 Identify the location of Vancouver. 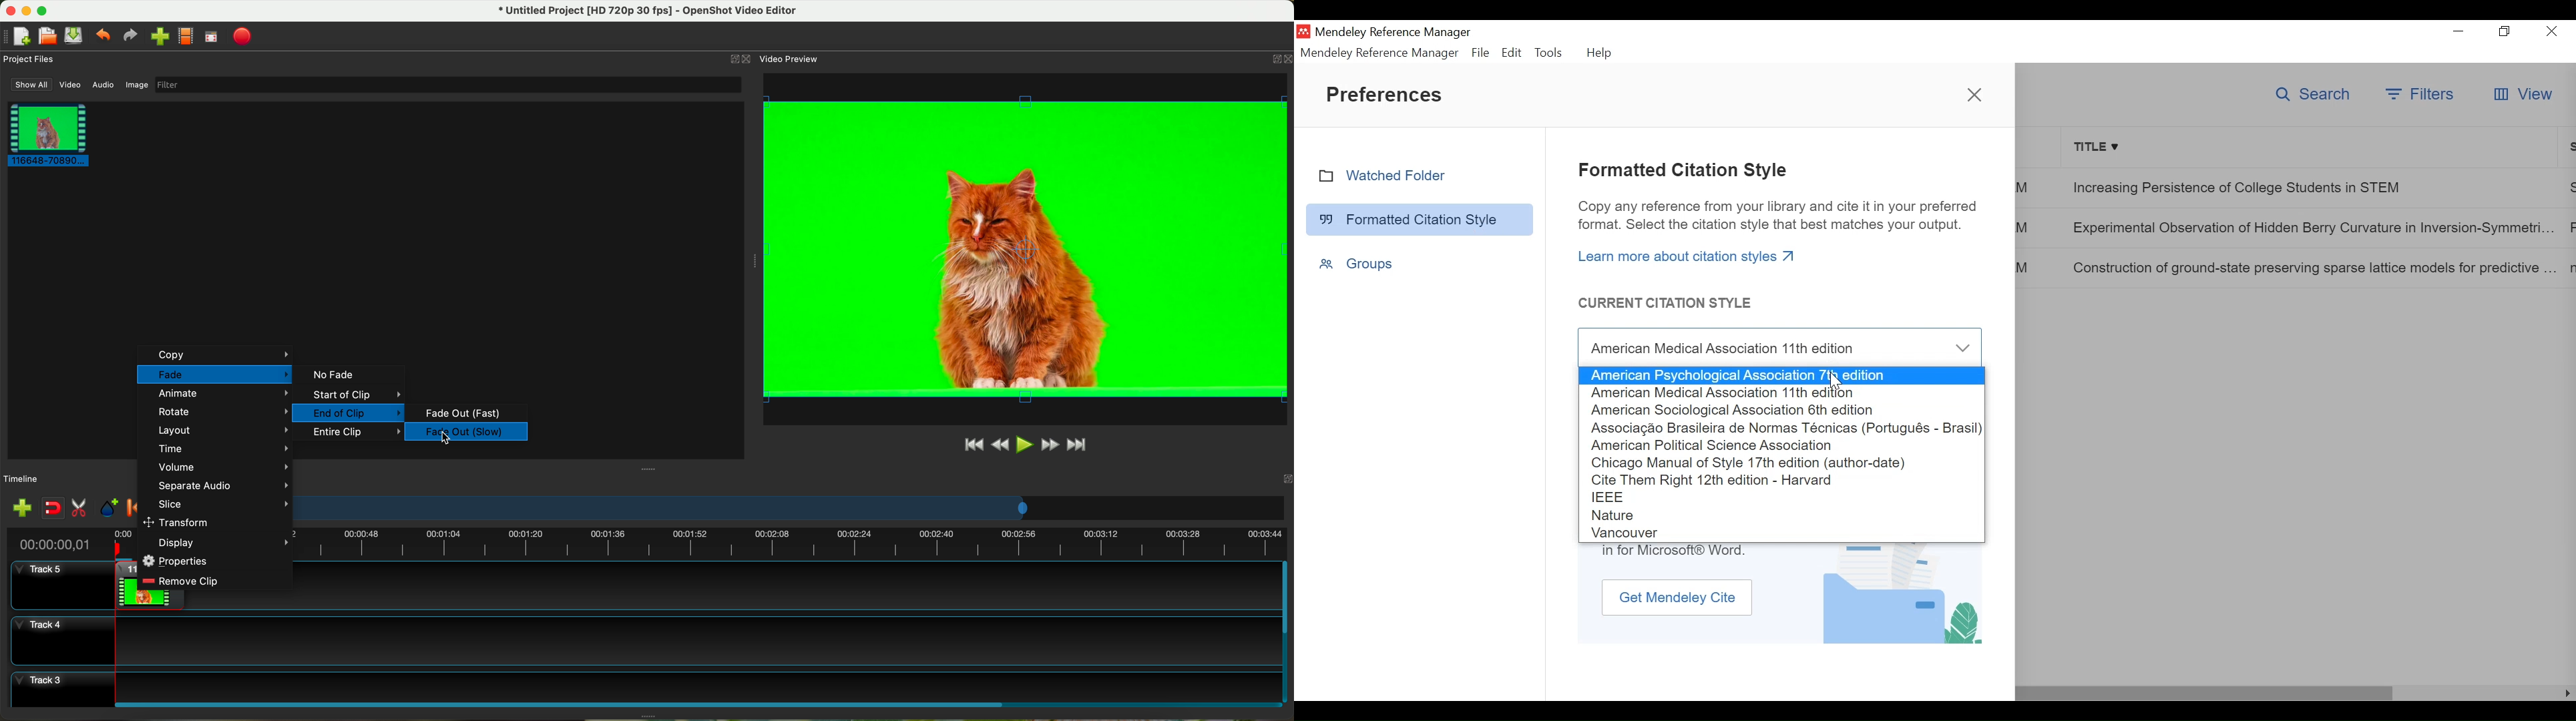
(1781, 533).